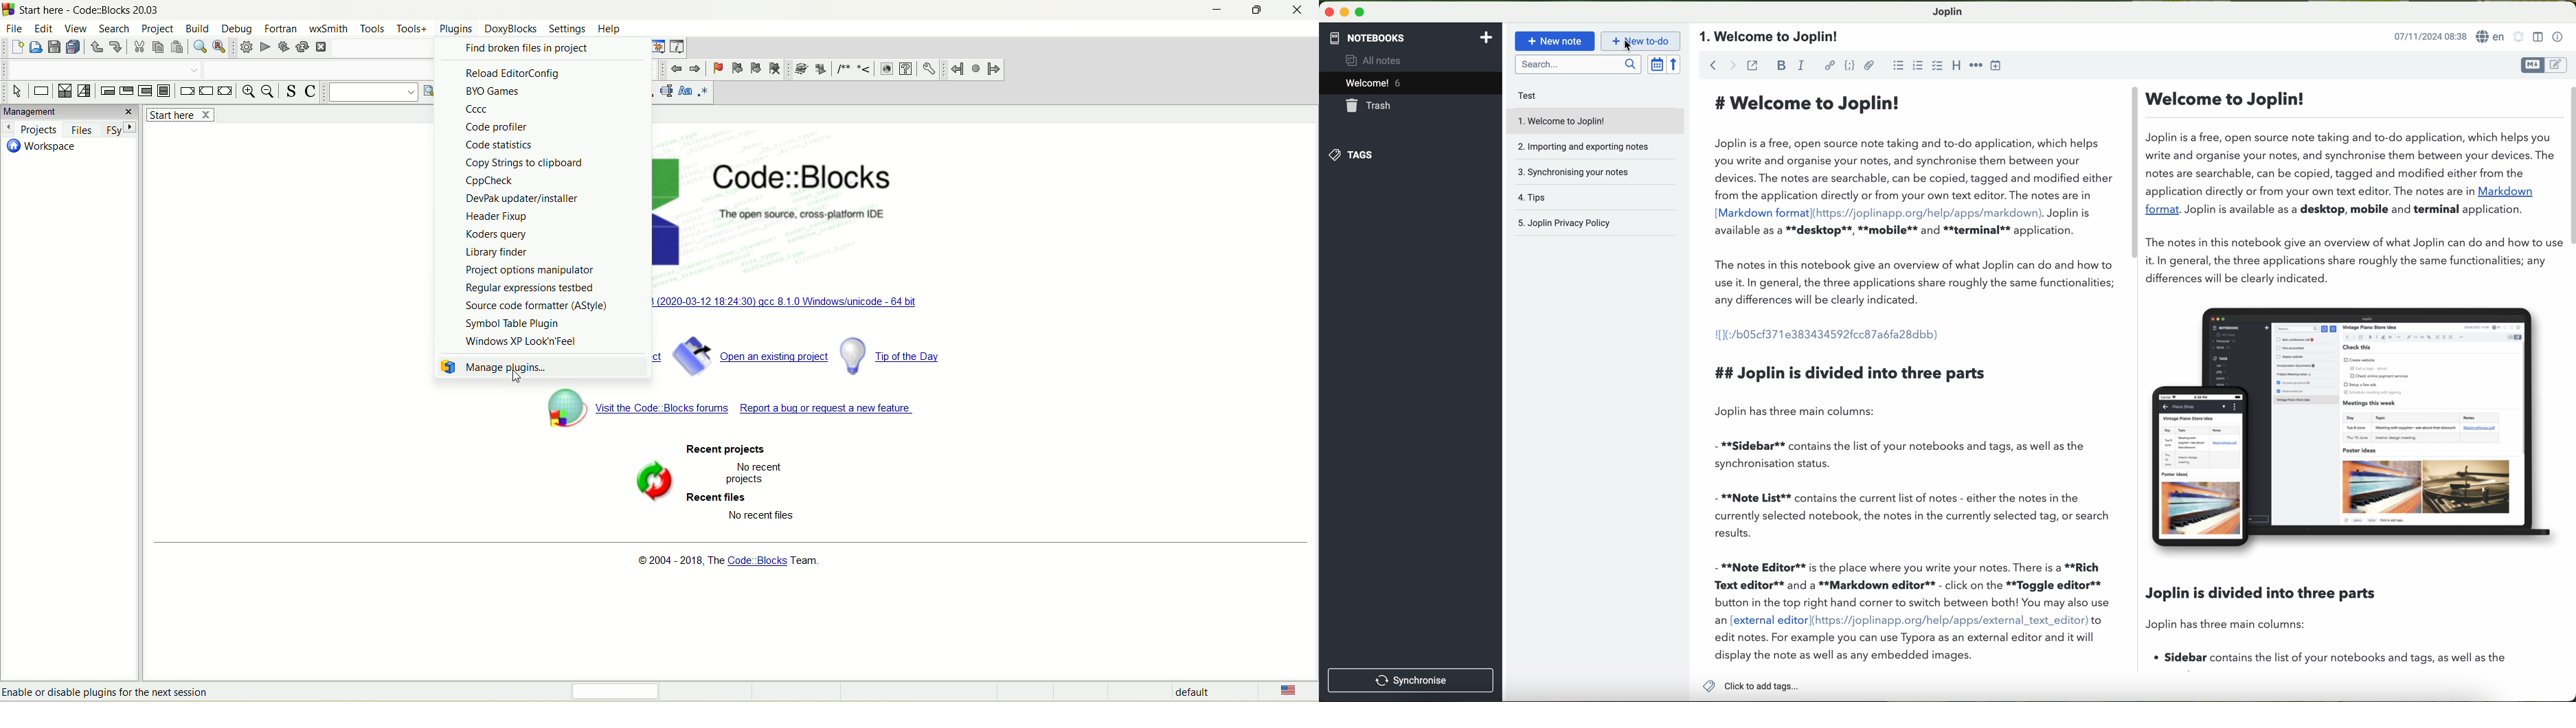 Image resolution: width=2576 pixels, height=728 pixels. Describe the element at coordinates (199, 47) in the screenshot. I see `find` at that location.